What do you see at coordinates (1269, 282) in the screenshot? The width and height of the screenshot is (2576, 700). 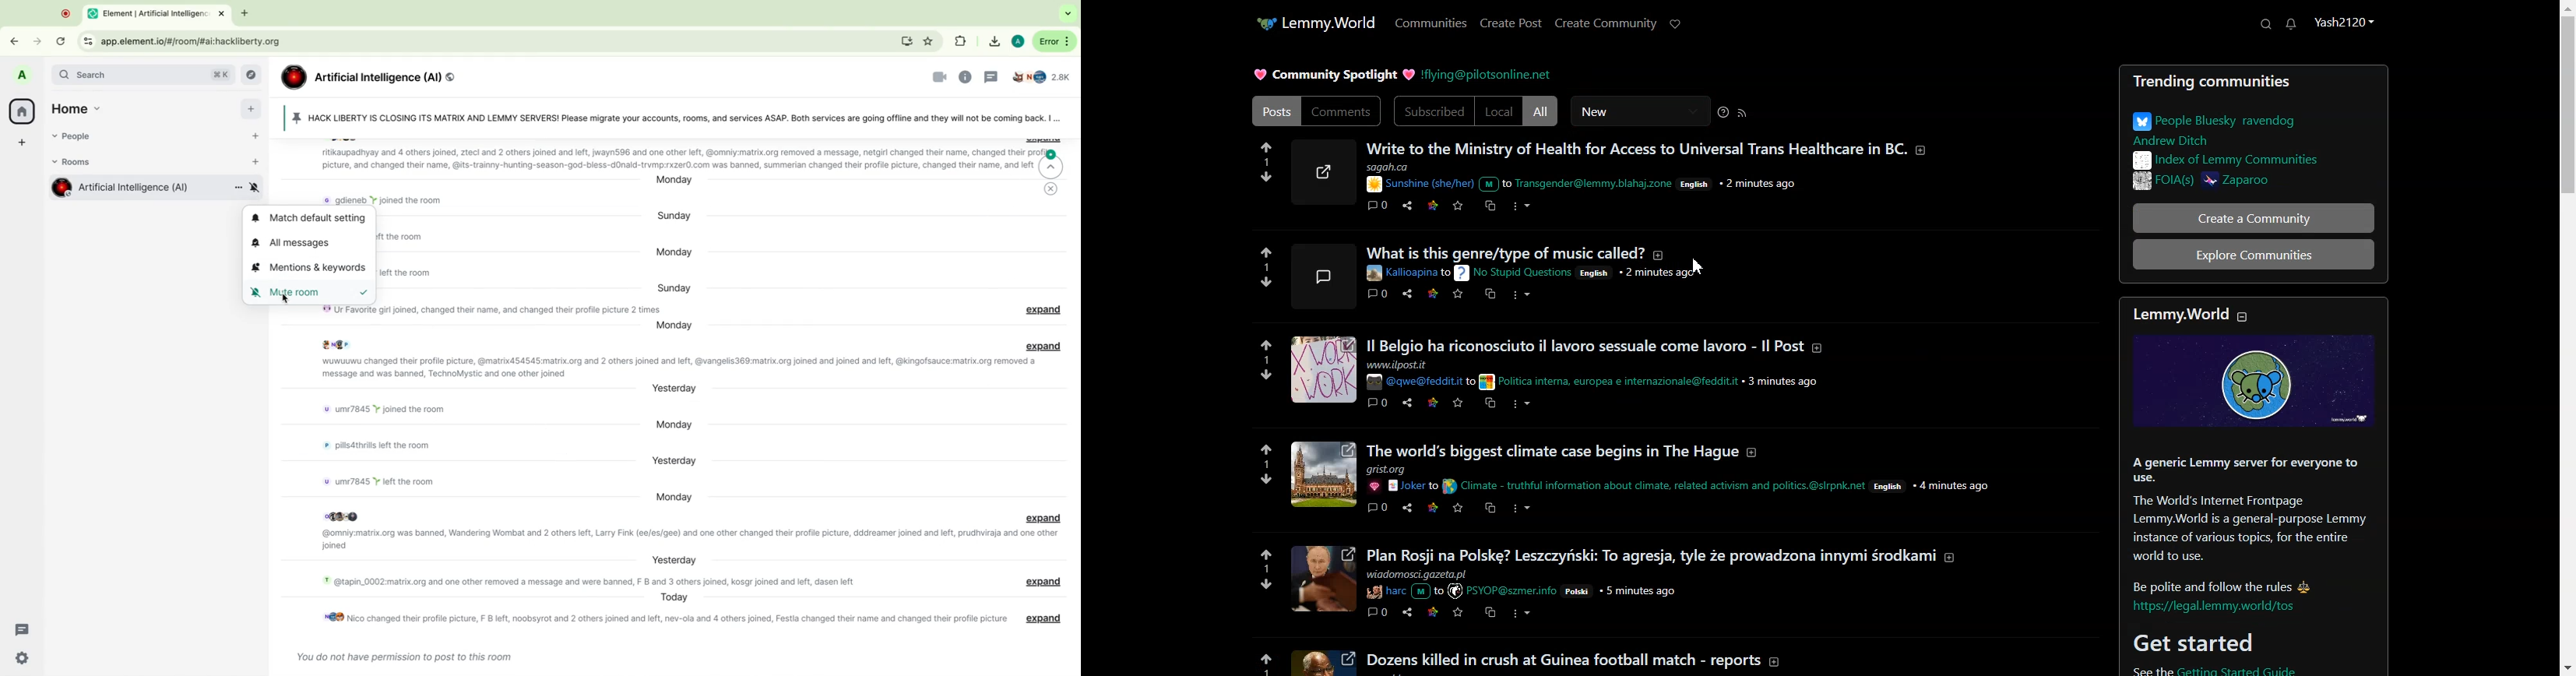 I see `downvote` at bounding box center [1269, 282].